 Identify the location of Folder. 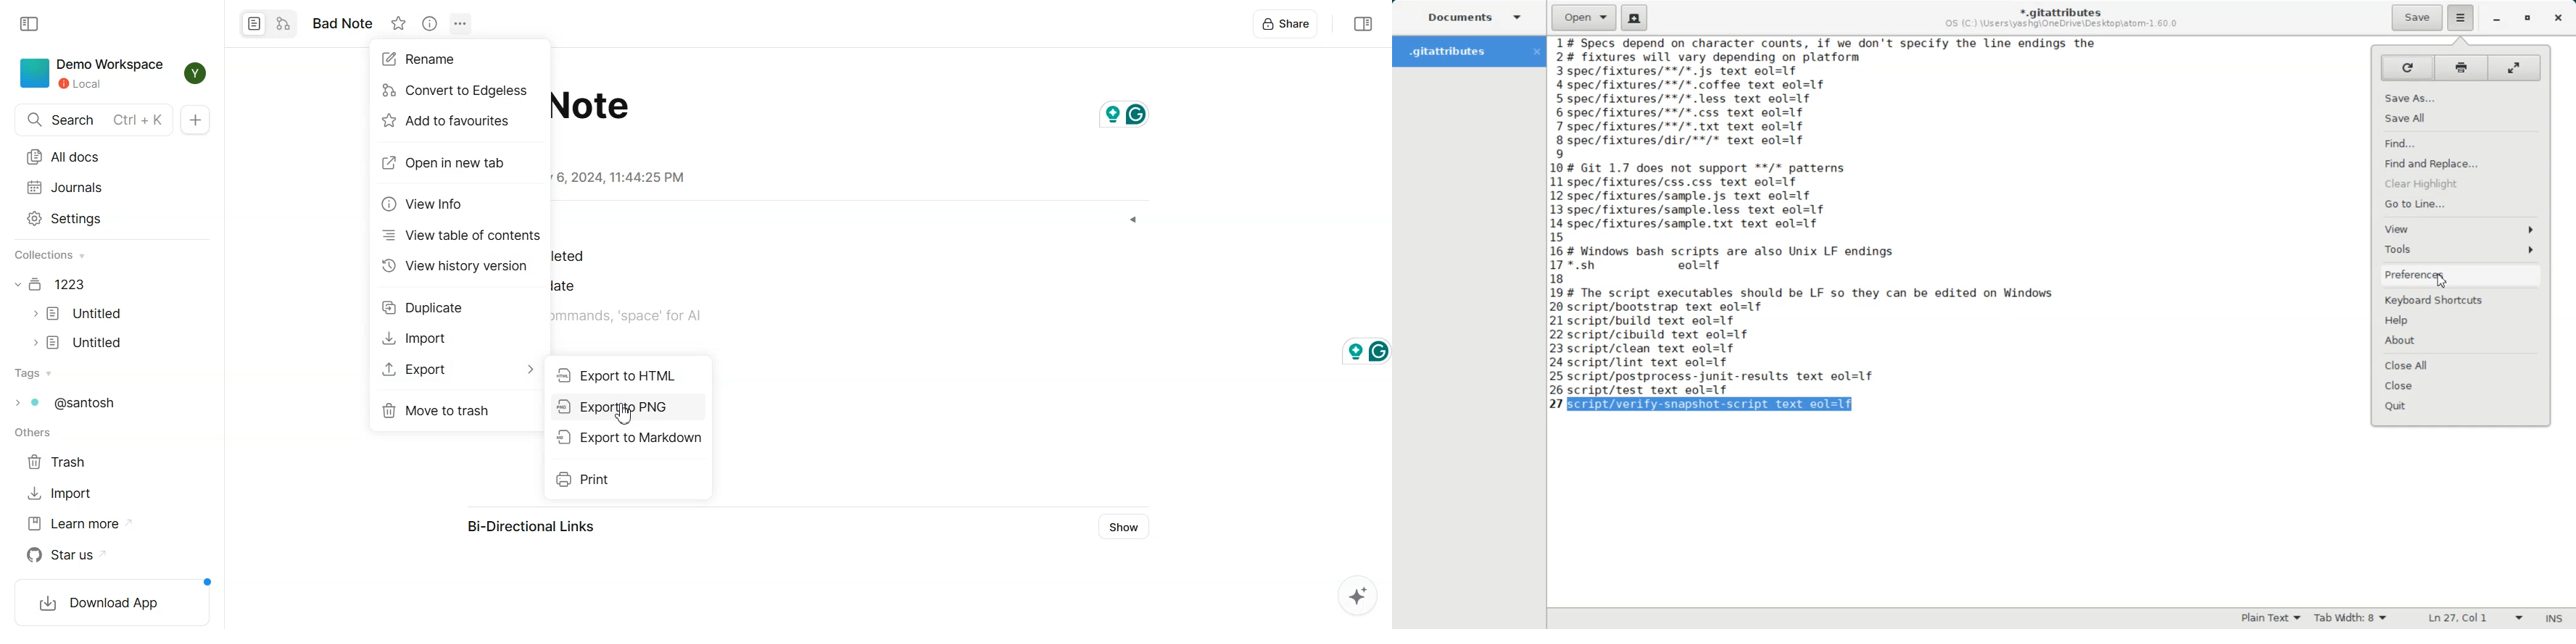
(1456, 51).